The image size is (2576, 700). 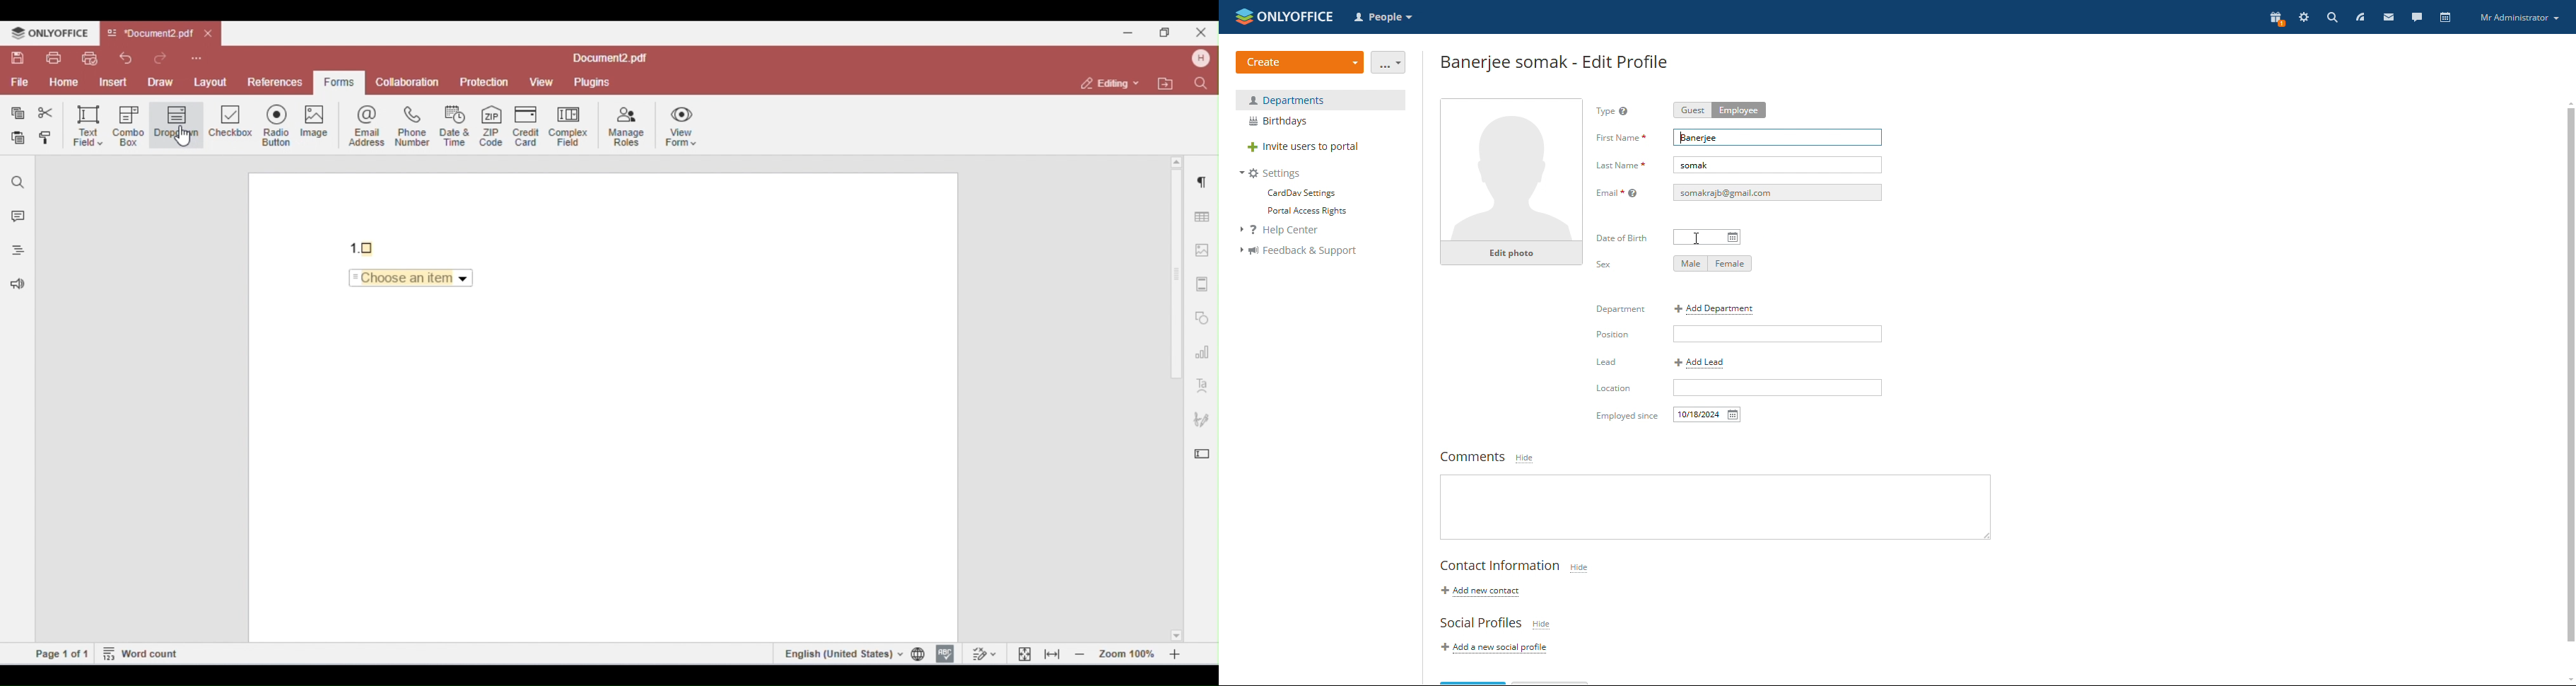 I want to click on present, so click(x=2275, y=19).